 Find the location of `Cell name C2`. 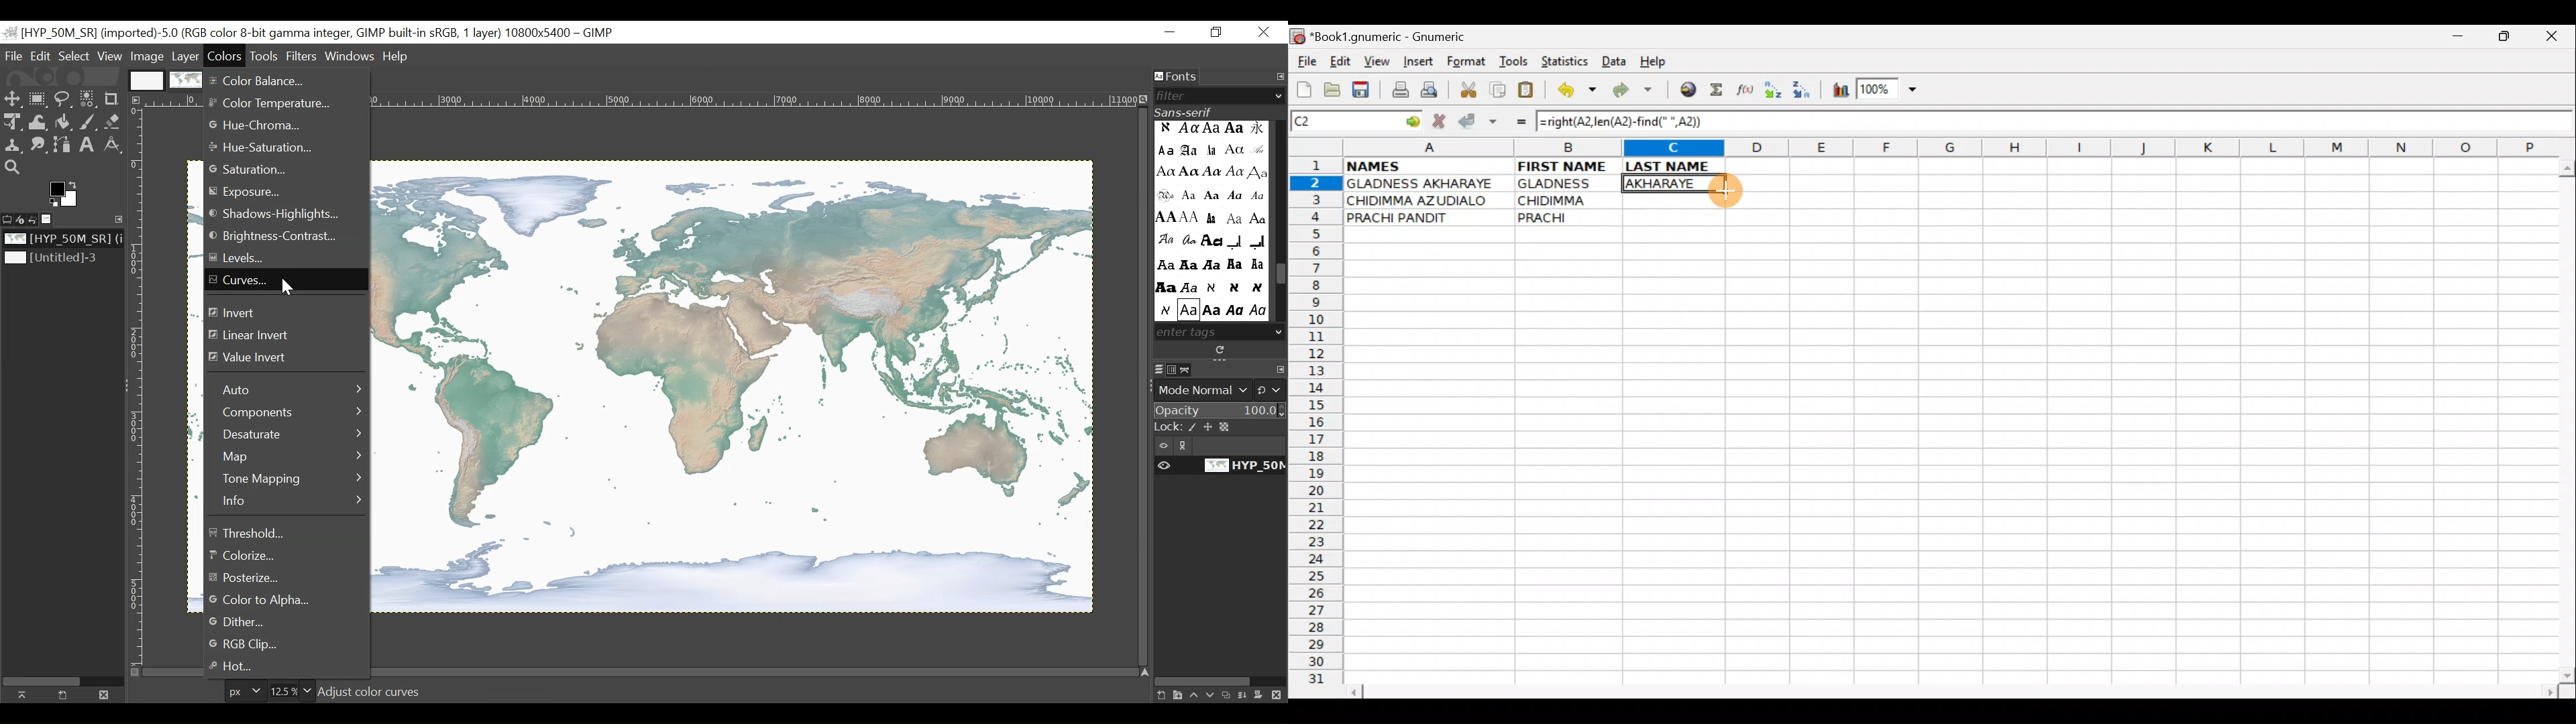

Cell name C2 is located at coordinates (1342, 122).